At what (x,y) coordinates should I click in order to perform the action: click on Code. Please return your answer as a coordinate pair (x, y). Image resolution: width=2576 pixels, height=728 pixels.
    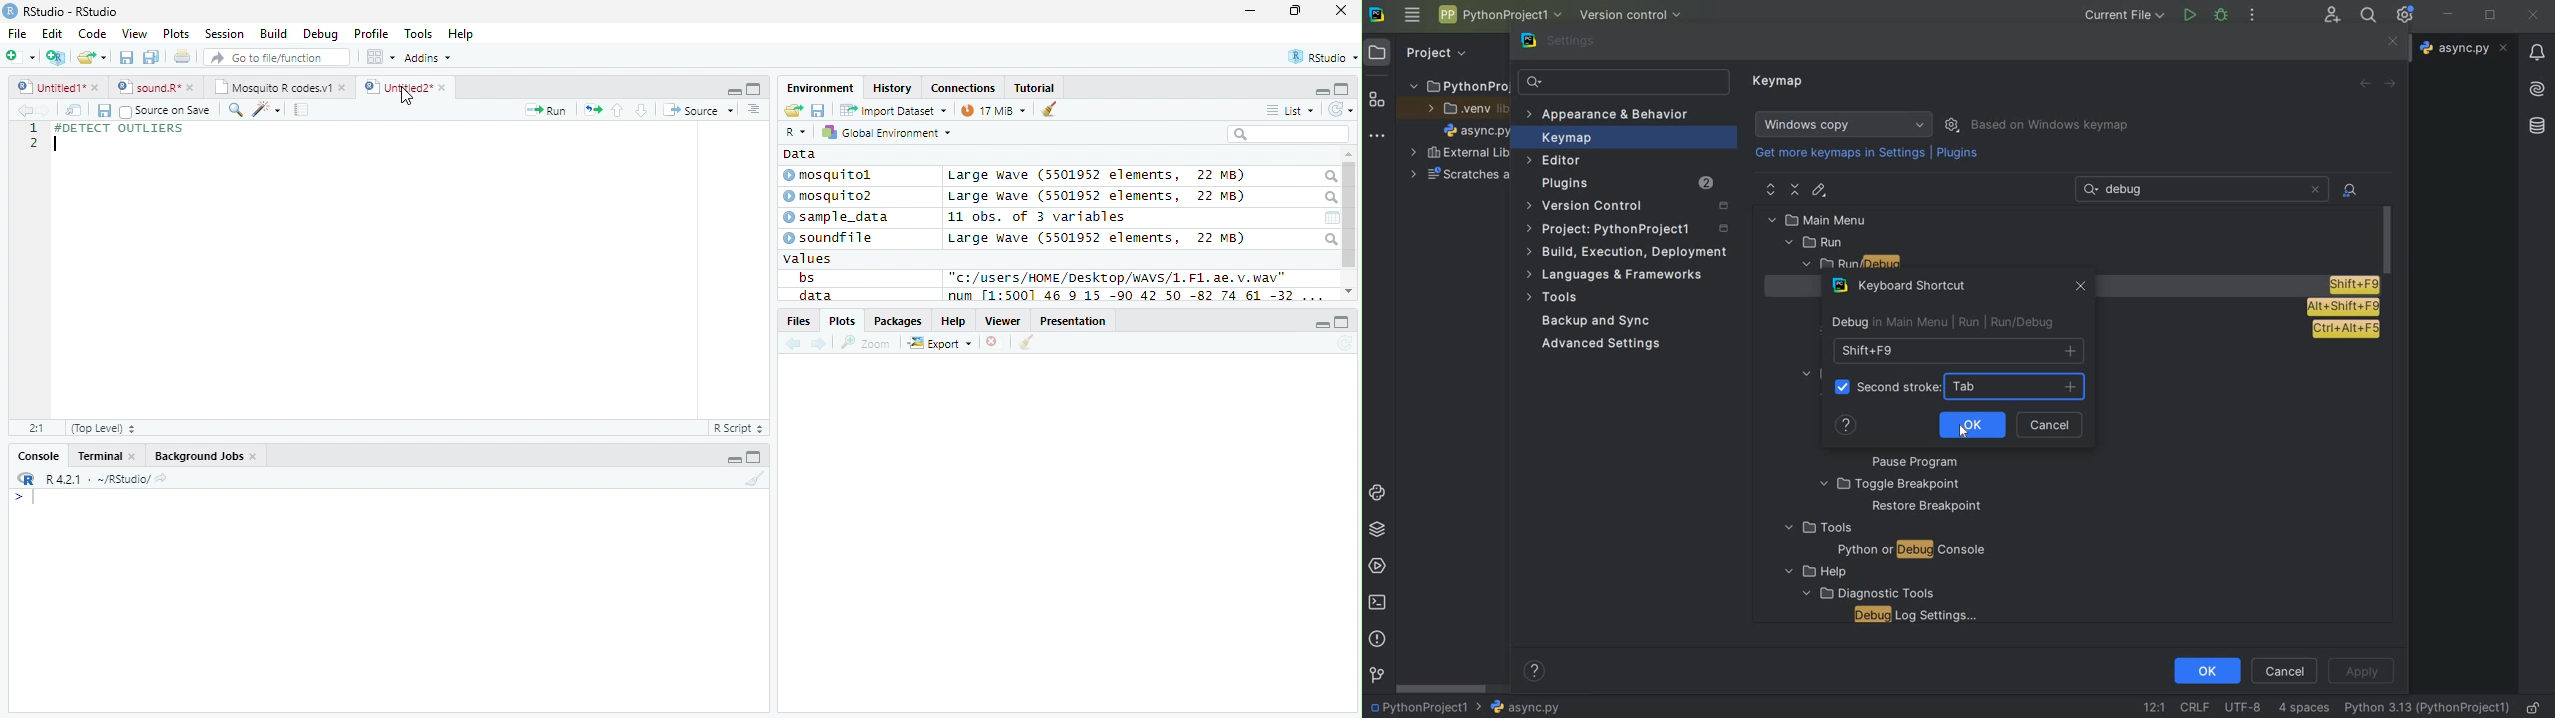
    Looking at the image, I should click on (92, 34).